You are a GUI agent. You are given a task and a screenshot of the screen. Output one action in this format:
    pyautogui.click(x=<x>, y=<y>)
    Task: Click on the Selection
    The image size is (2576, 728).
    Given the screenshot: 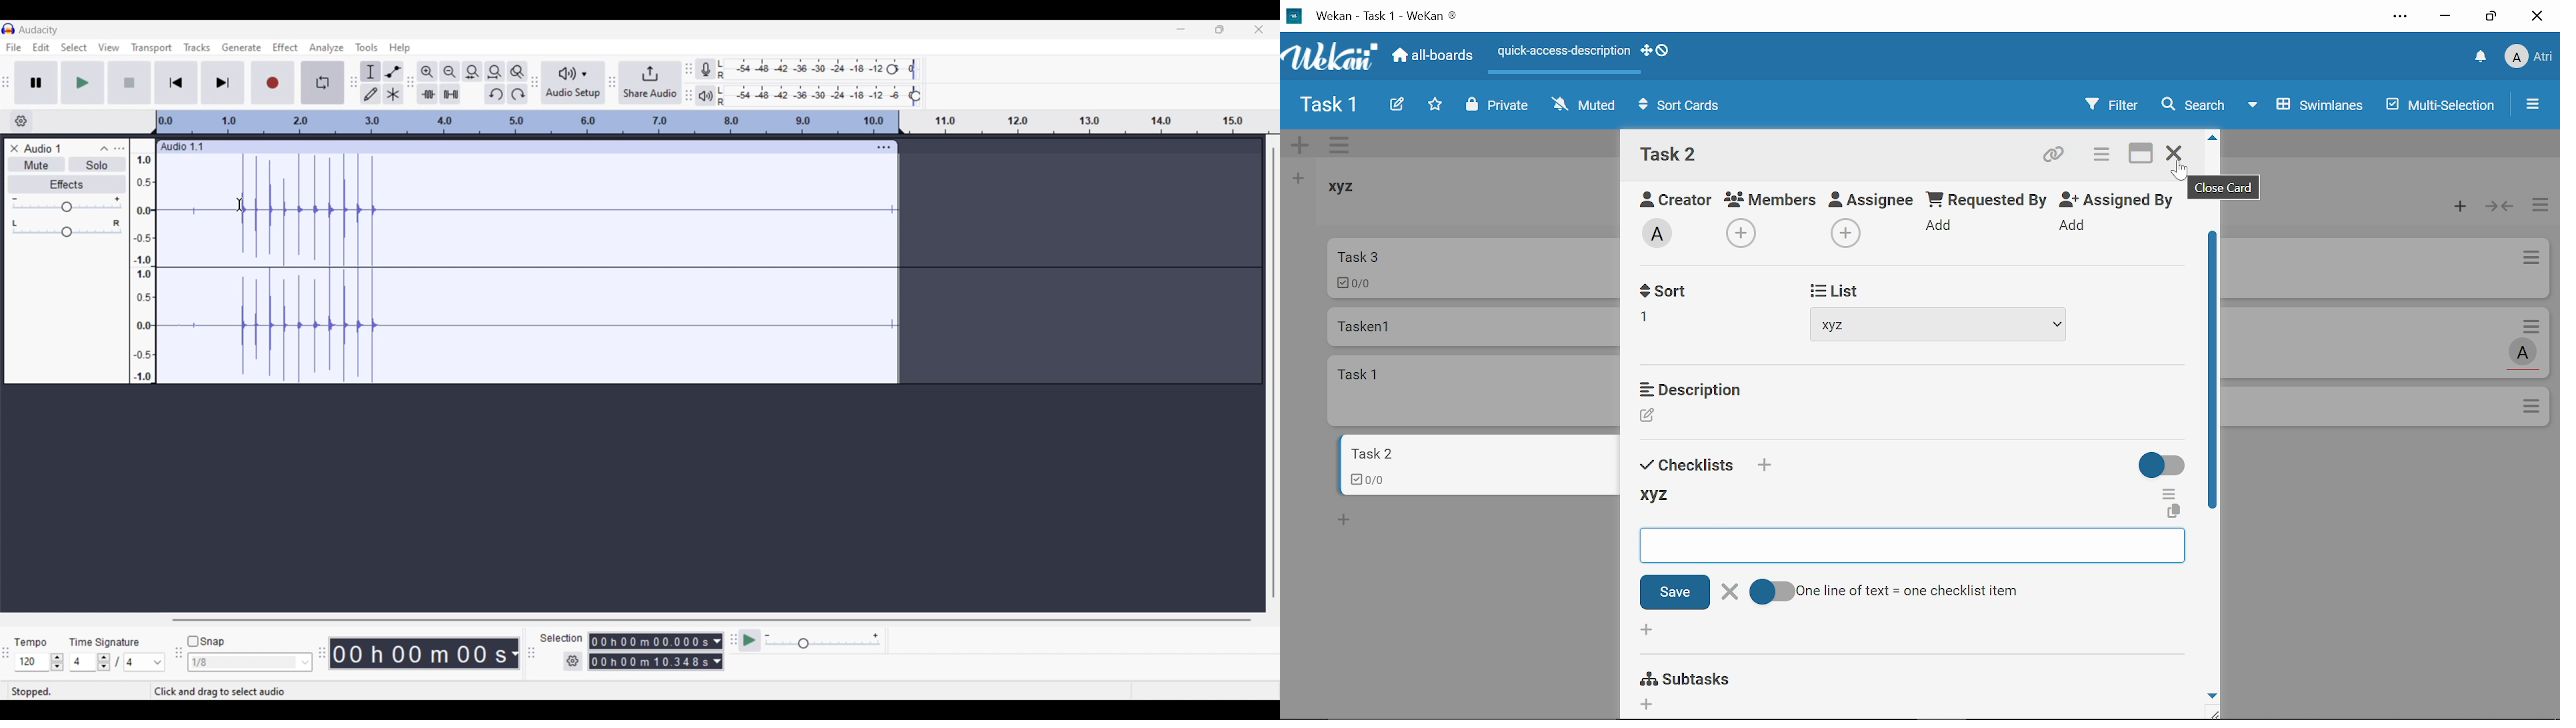 What is the action you would take?
    pyautogui.click(x=562, y=638)
    